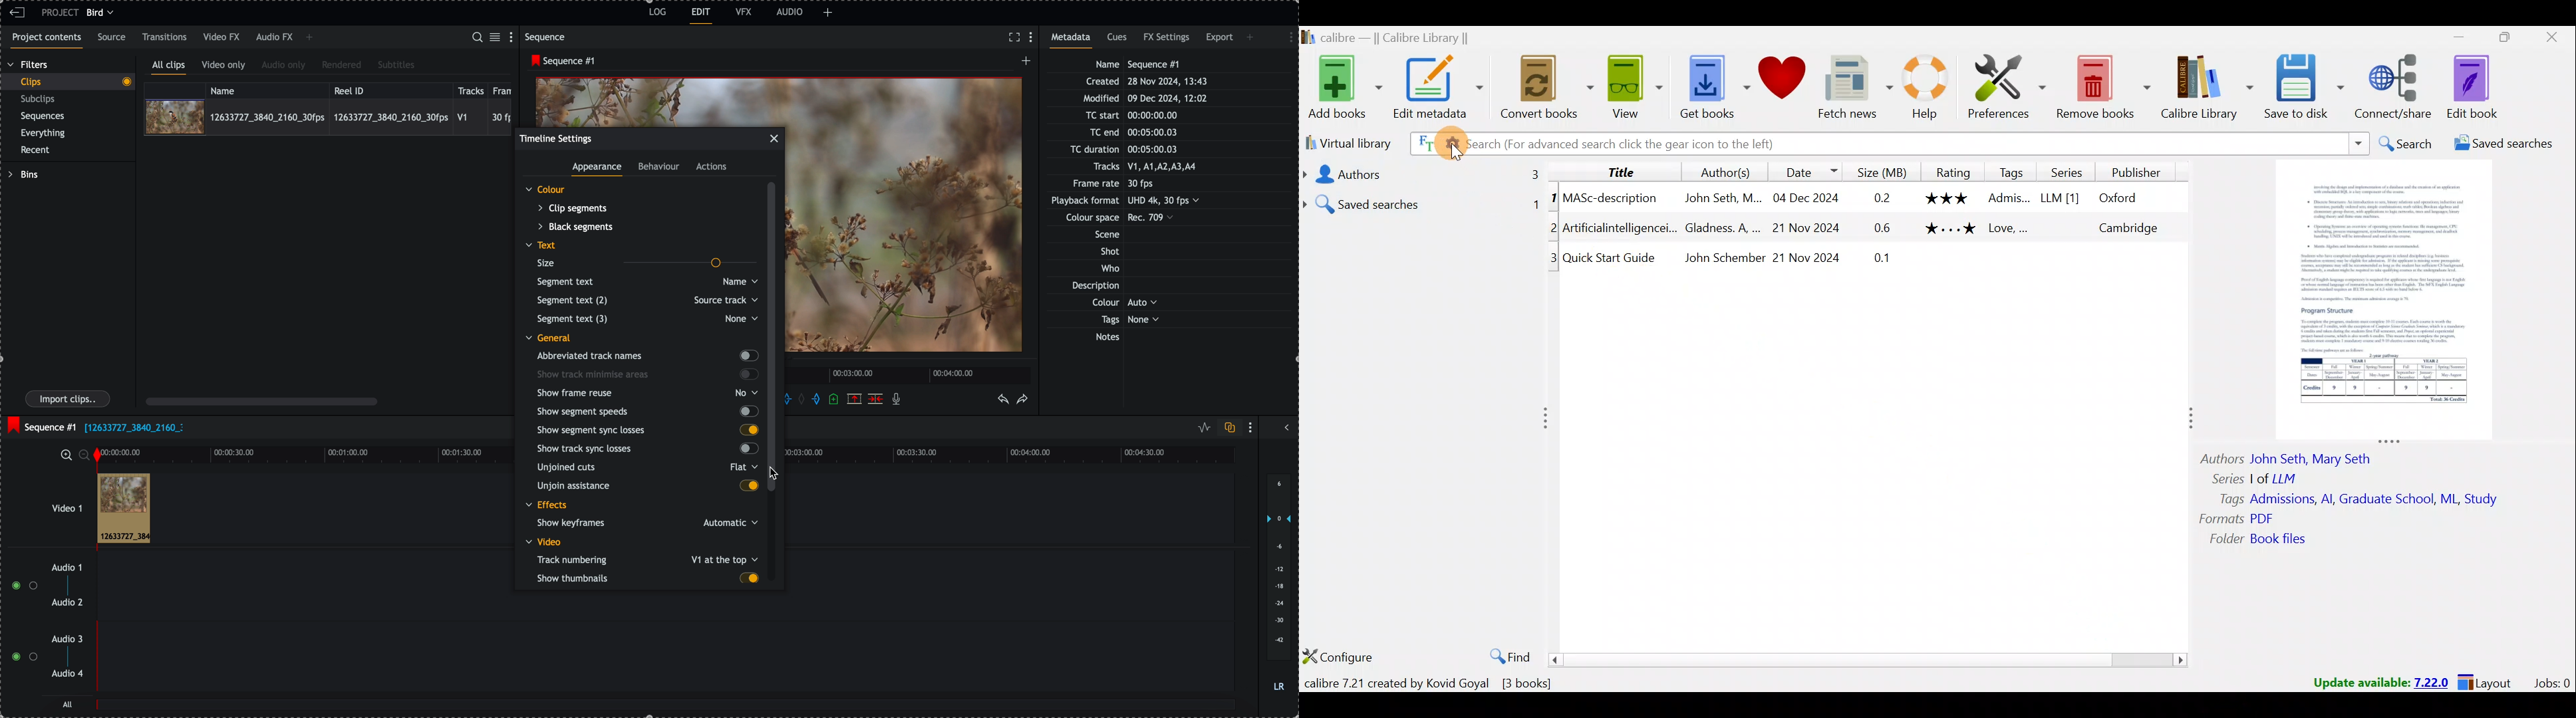 This screenshot has width=2576, height=728. What do you see at coordinates (1949, 231) in the screenshot?
I see `x....x` at bounding box center [1949, 231].